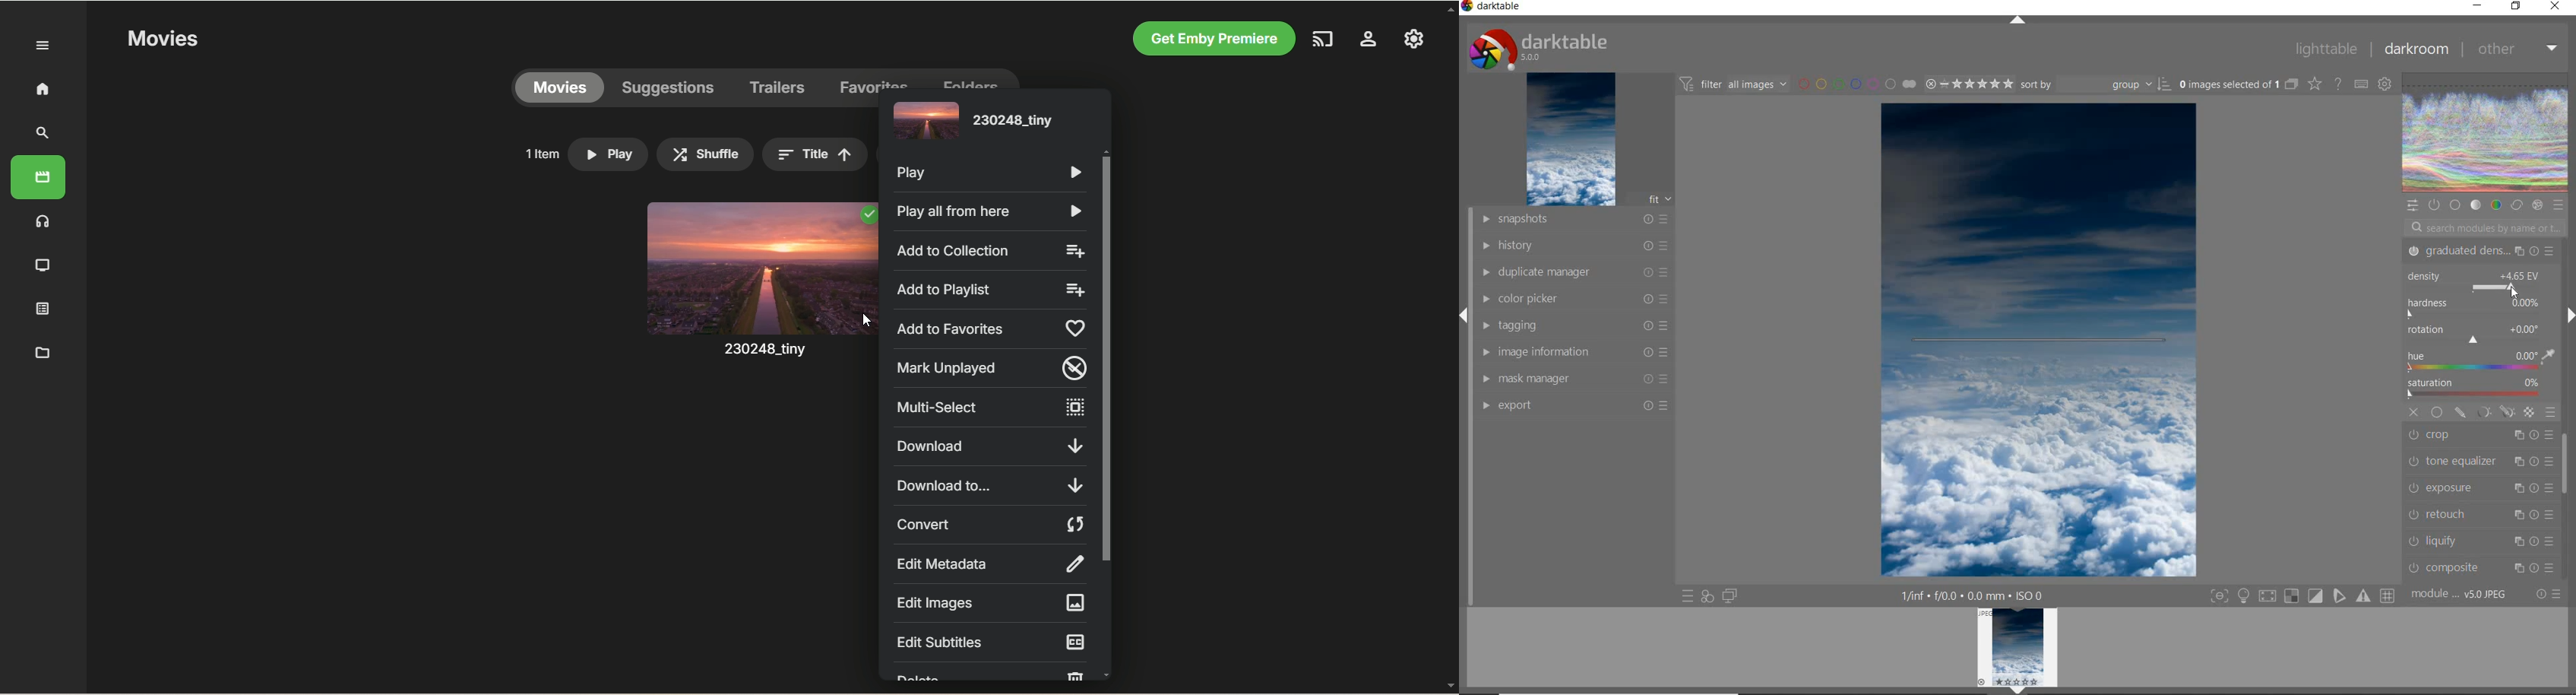 The image size is (2576, 700). I want to click on DUPLICATE MANAGER, so click(1573, 272).